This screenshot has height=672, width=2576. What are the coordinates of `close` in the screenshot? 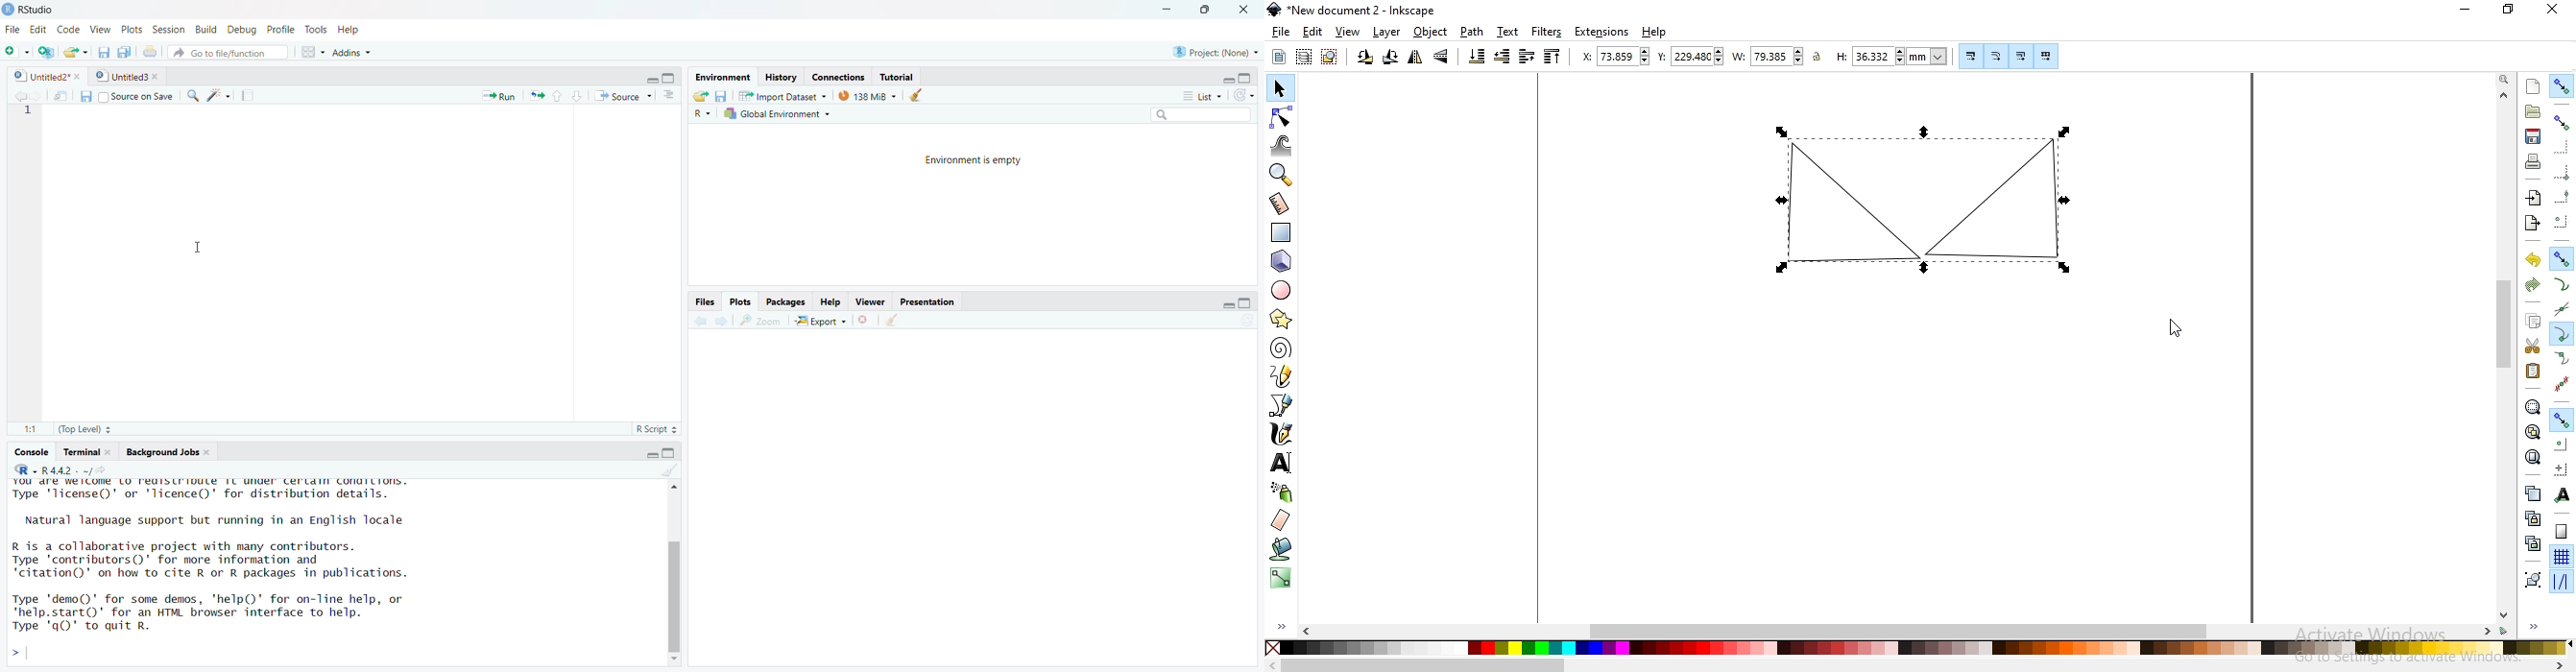 It's located at (1246, 11).